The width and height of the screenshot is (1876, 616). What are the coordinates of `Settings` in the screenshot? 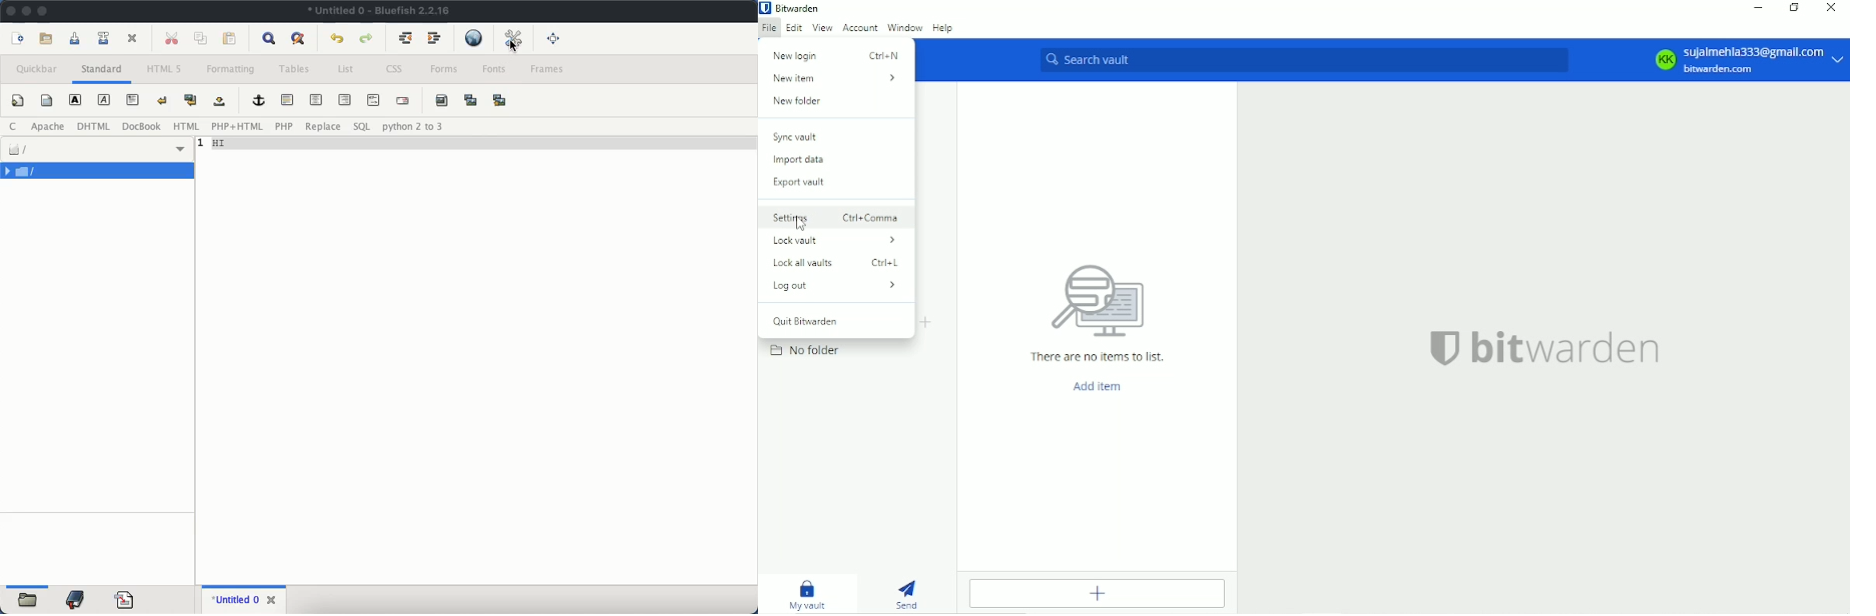 It's located at (839, 219).